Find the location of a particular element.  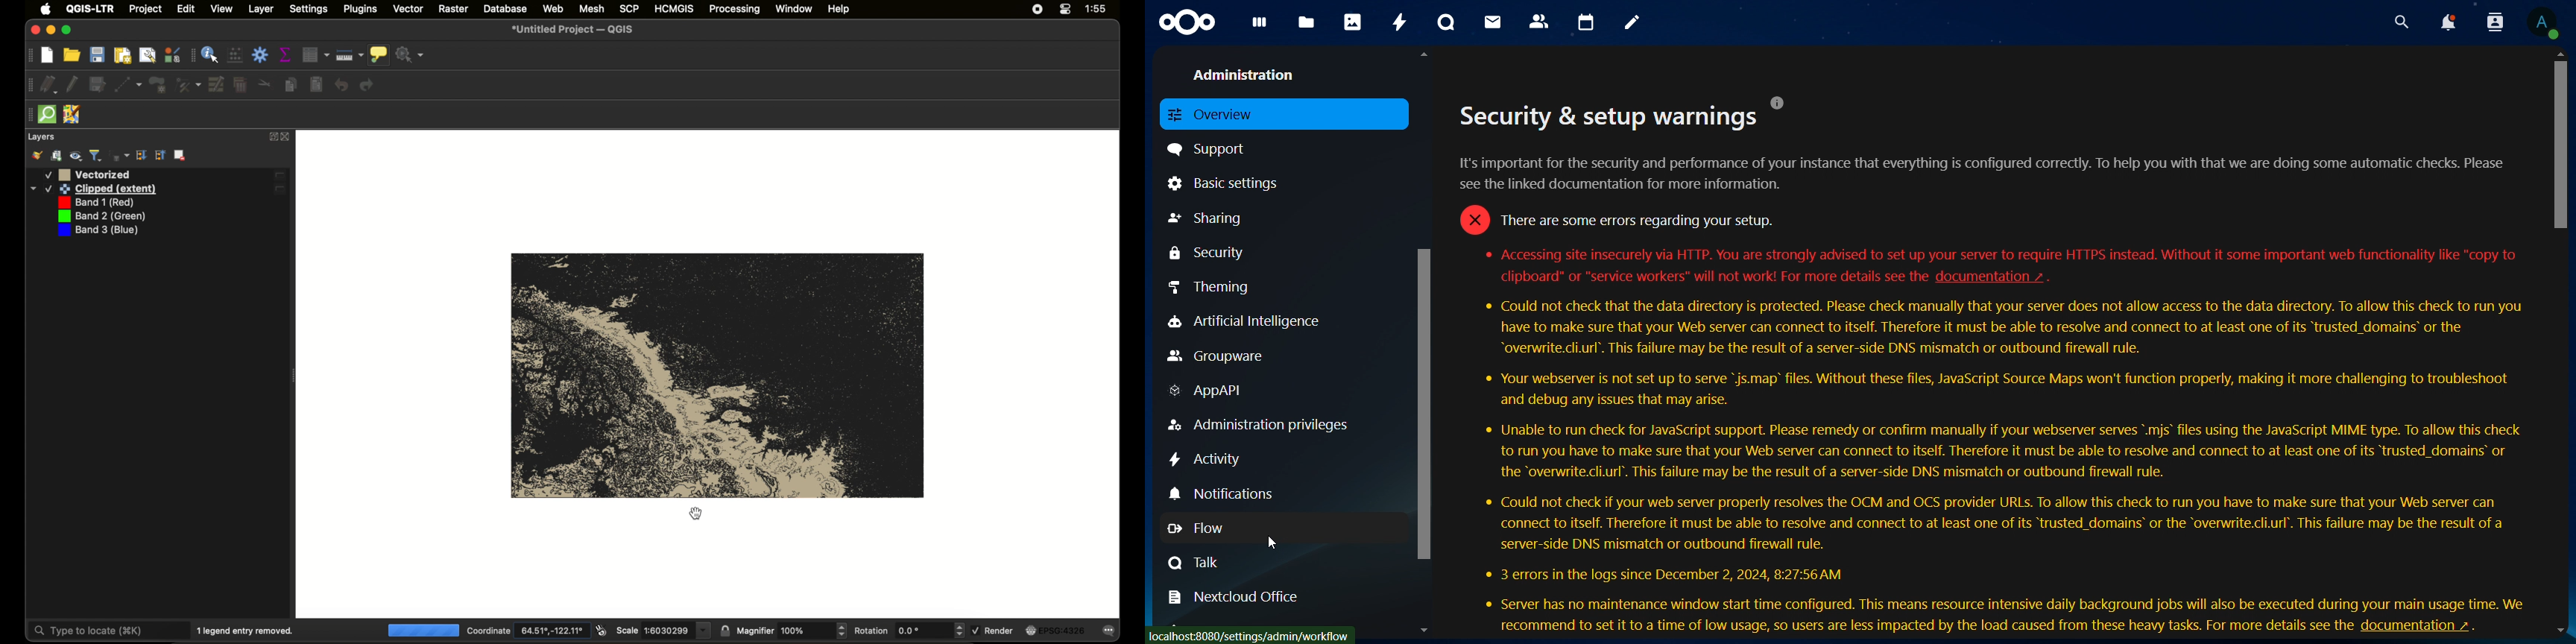

show layout manager is located at coordinates (148, 56).